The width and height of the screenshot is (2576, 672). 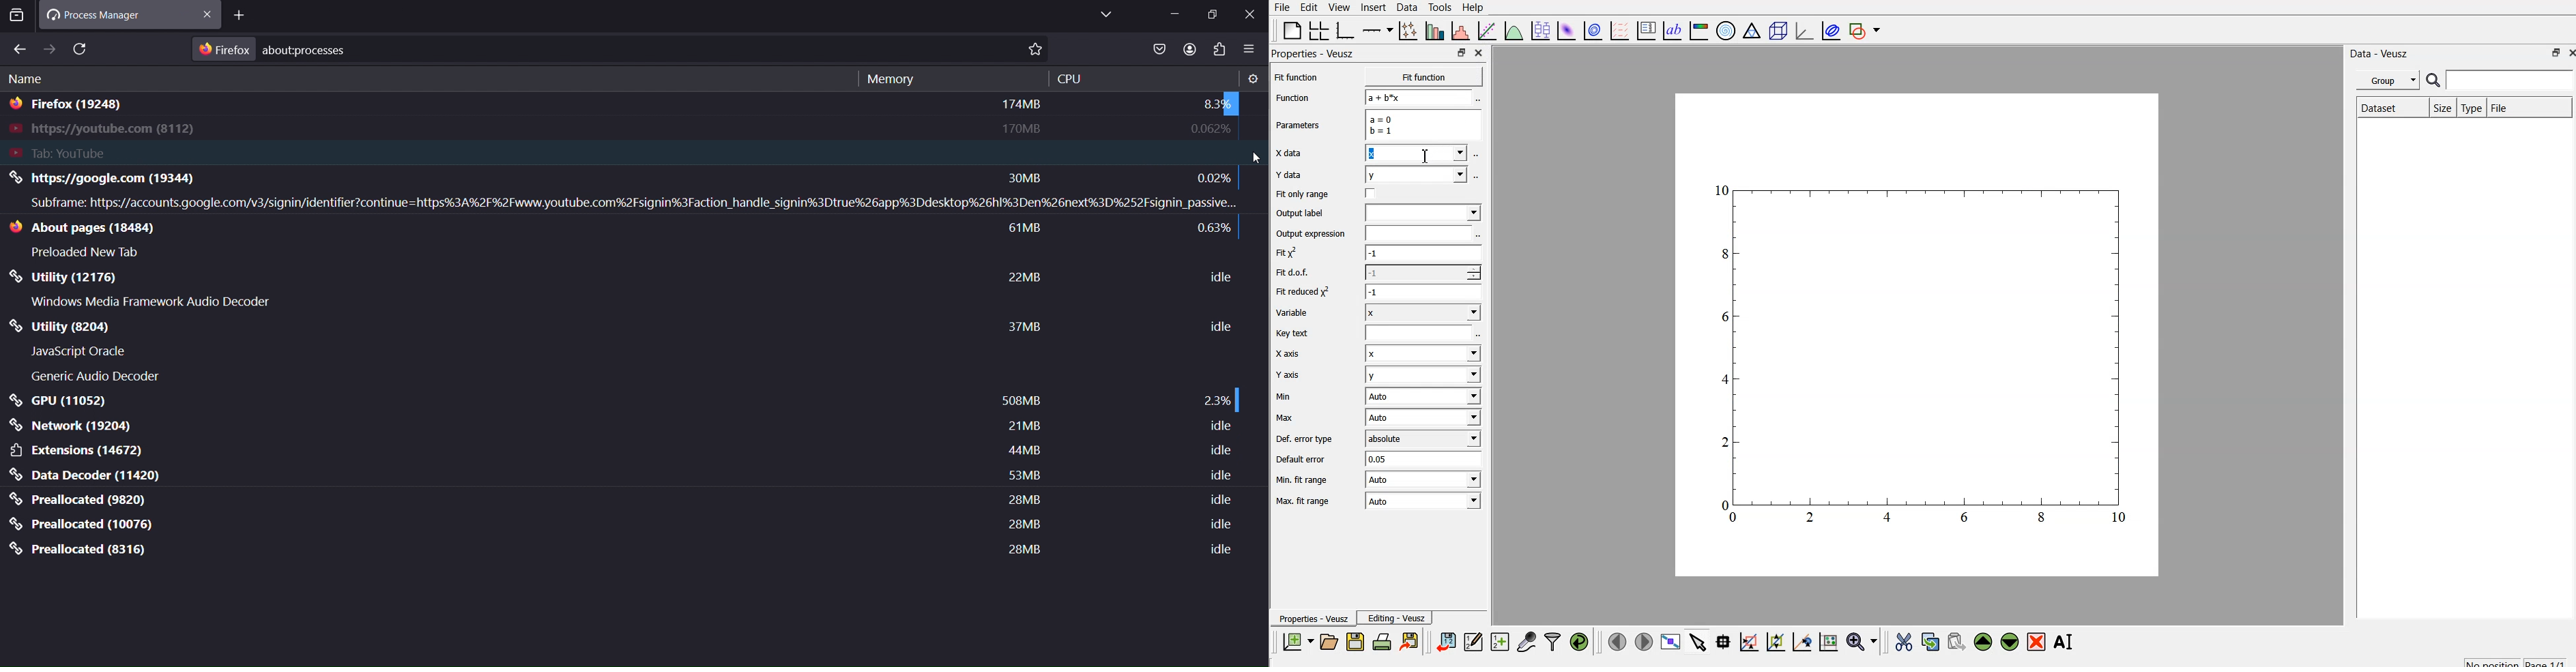 I want to click on Windows Media Framework Audio Decoder, so click(x=153, y=302).